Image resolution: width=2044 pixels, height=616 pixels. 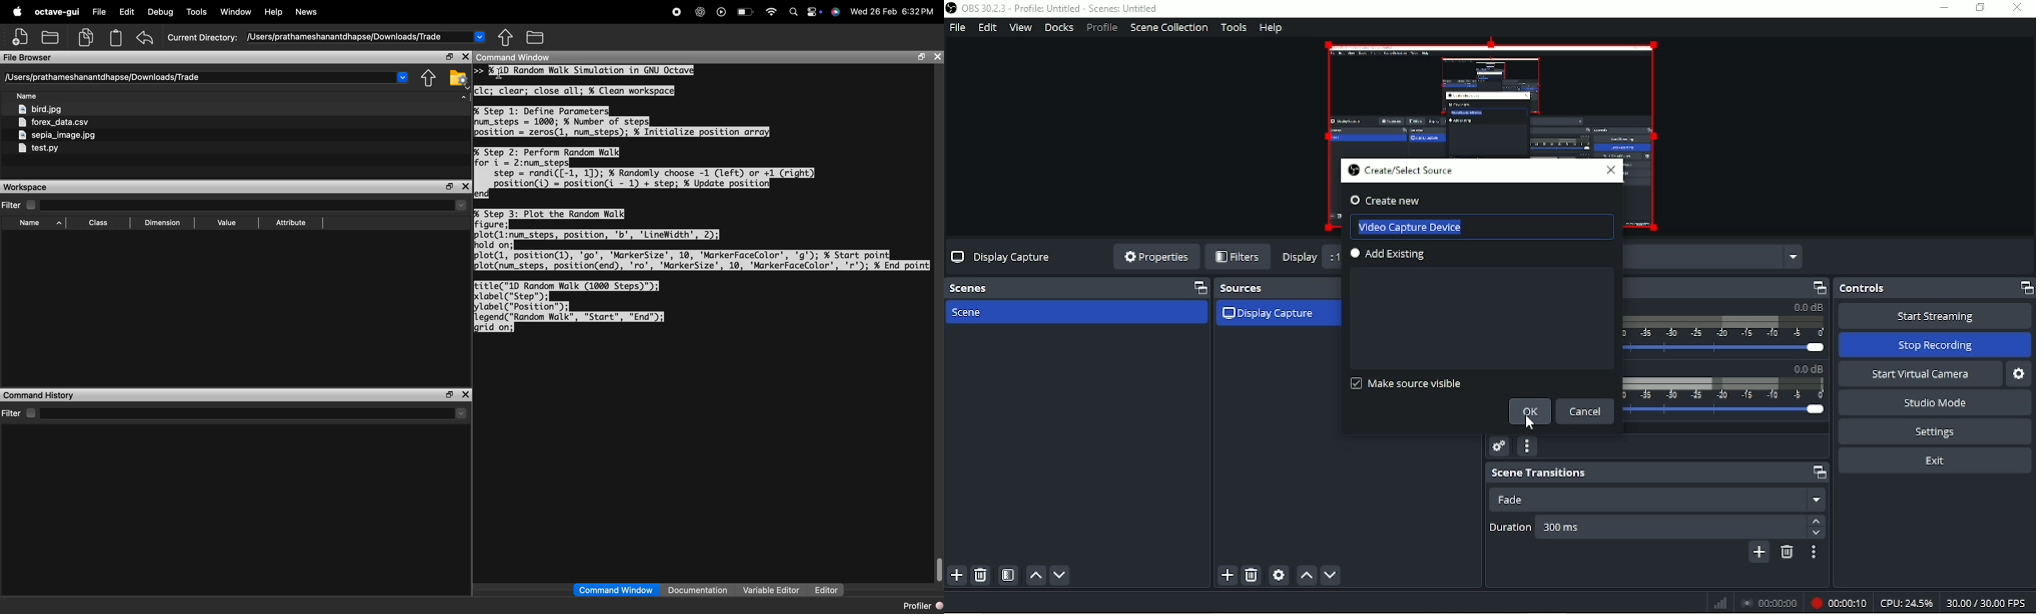 I want to click on , so click(x=1669, y=527).